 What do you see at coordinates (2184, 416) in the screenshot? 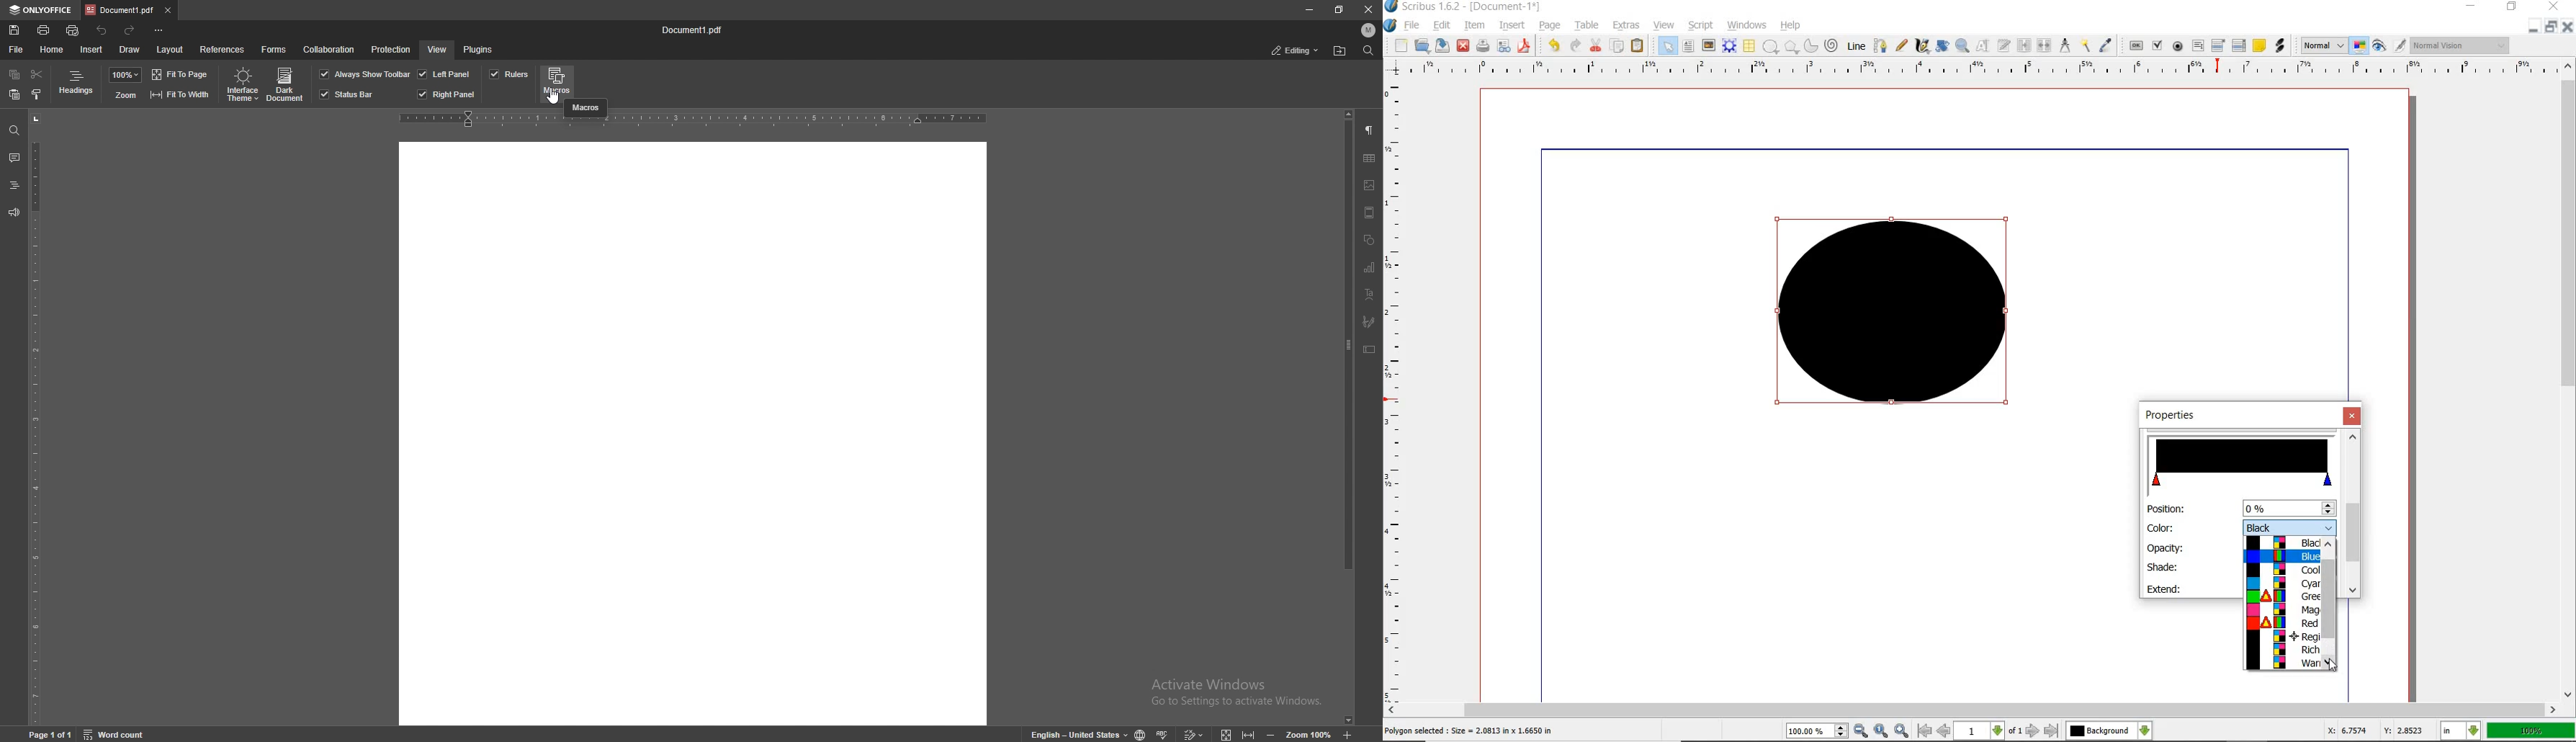
I see `properties` at bounding box center [2184, 416].